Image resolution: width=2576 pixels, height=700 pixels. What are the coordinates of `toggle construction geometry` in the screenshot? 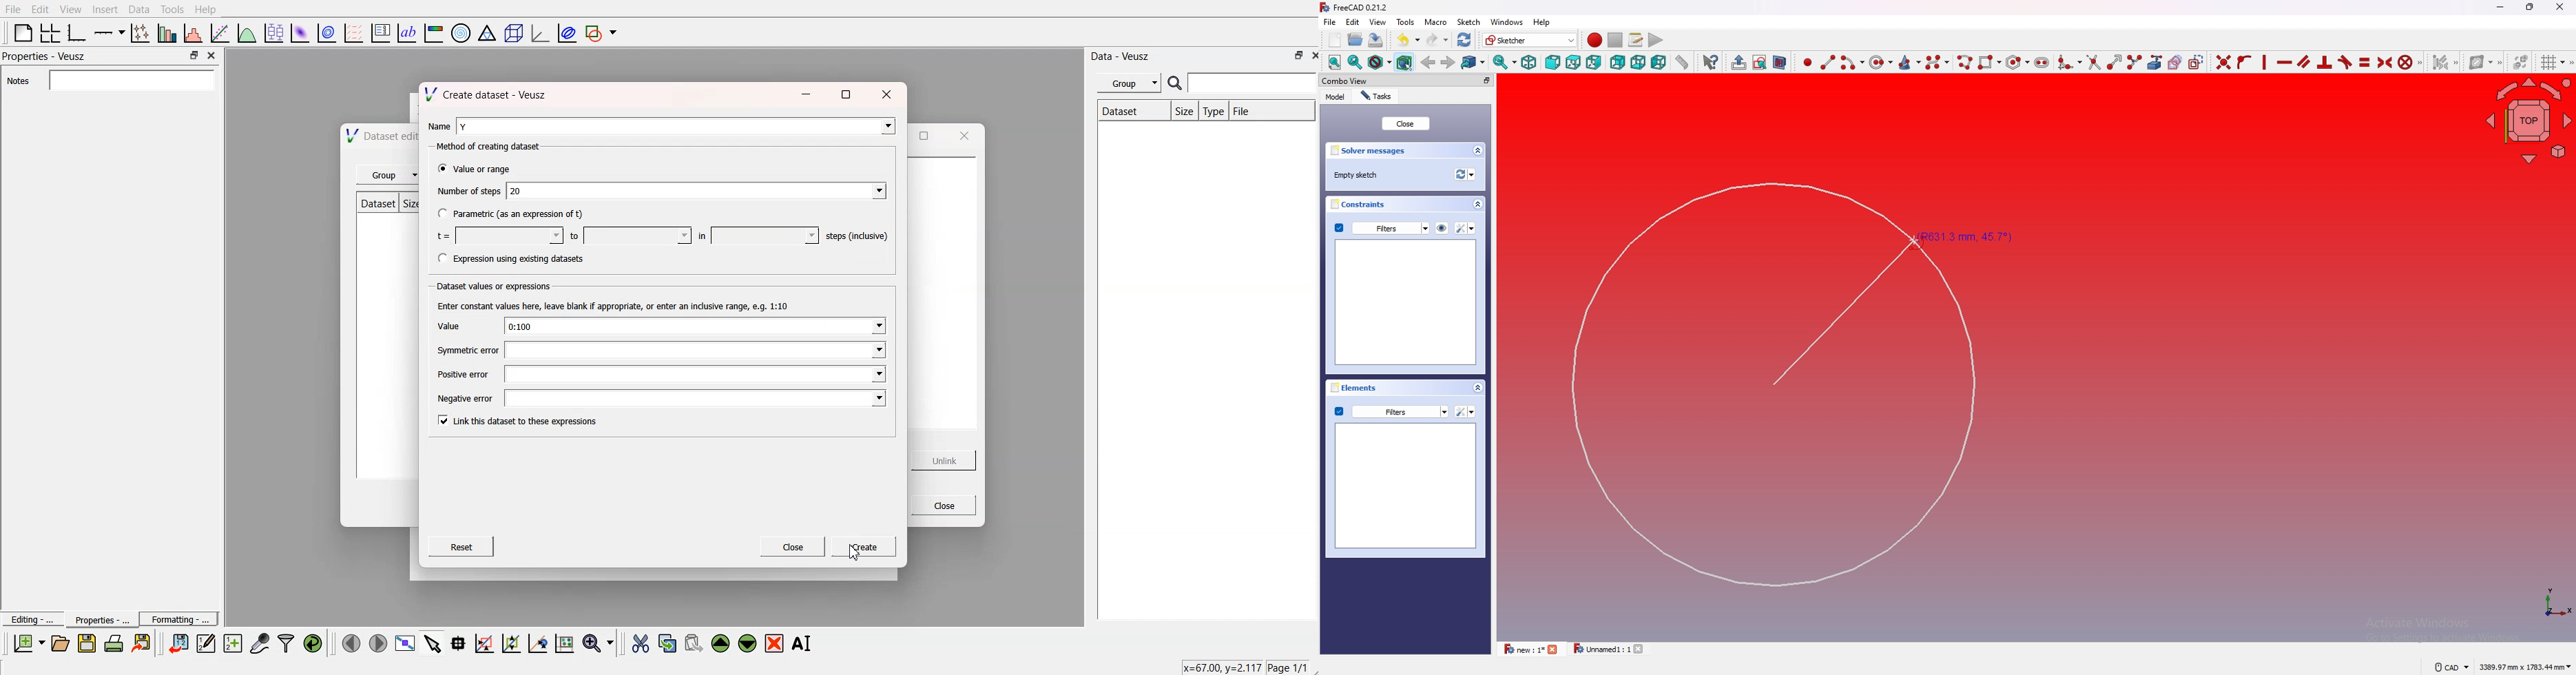 It's located at (2198, 61).